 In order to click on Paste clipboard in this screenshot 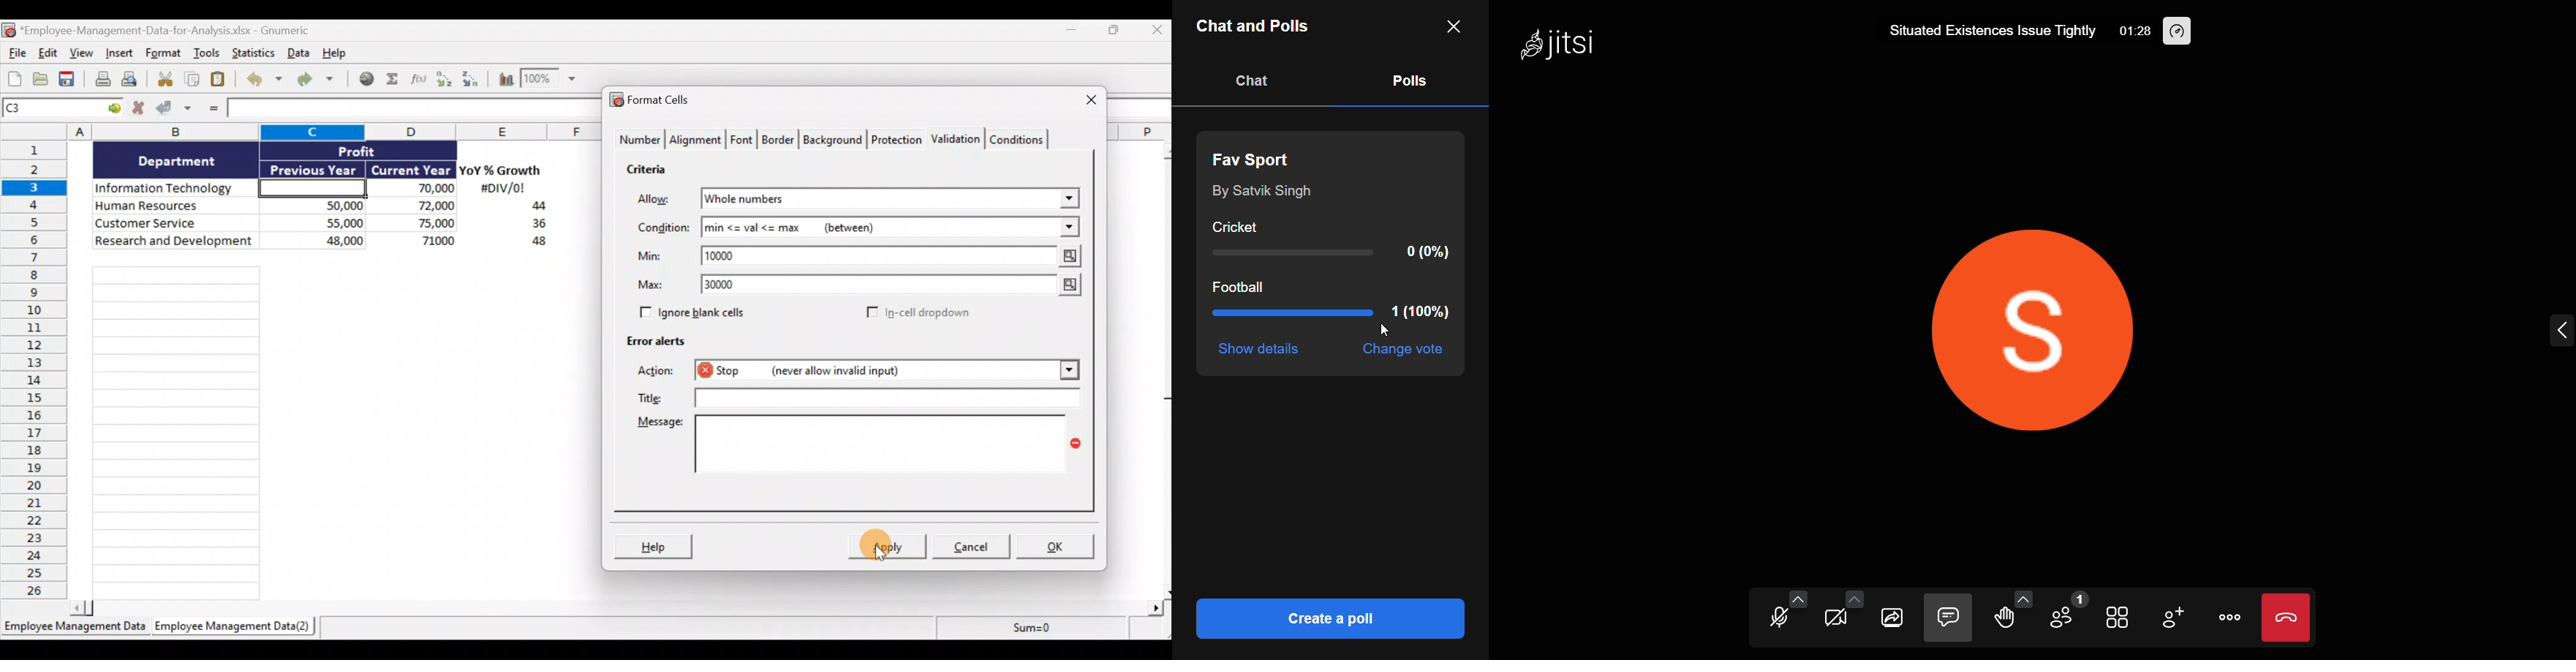, I will do `click(222, 79)`.